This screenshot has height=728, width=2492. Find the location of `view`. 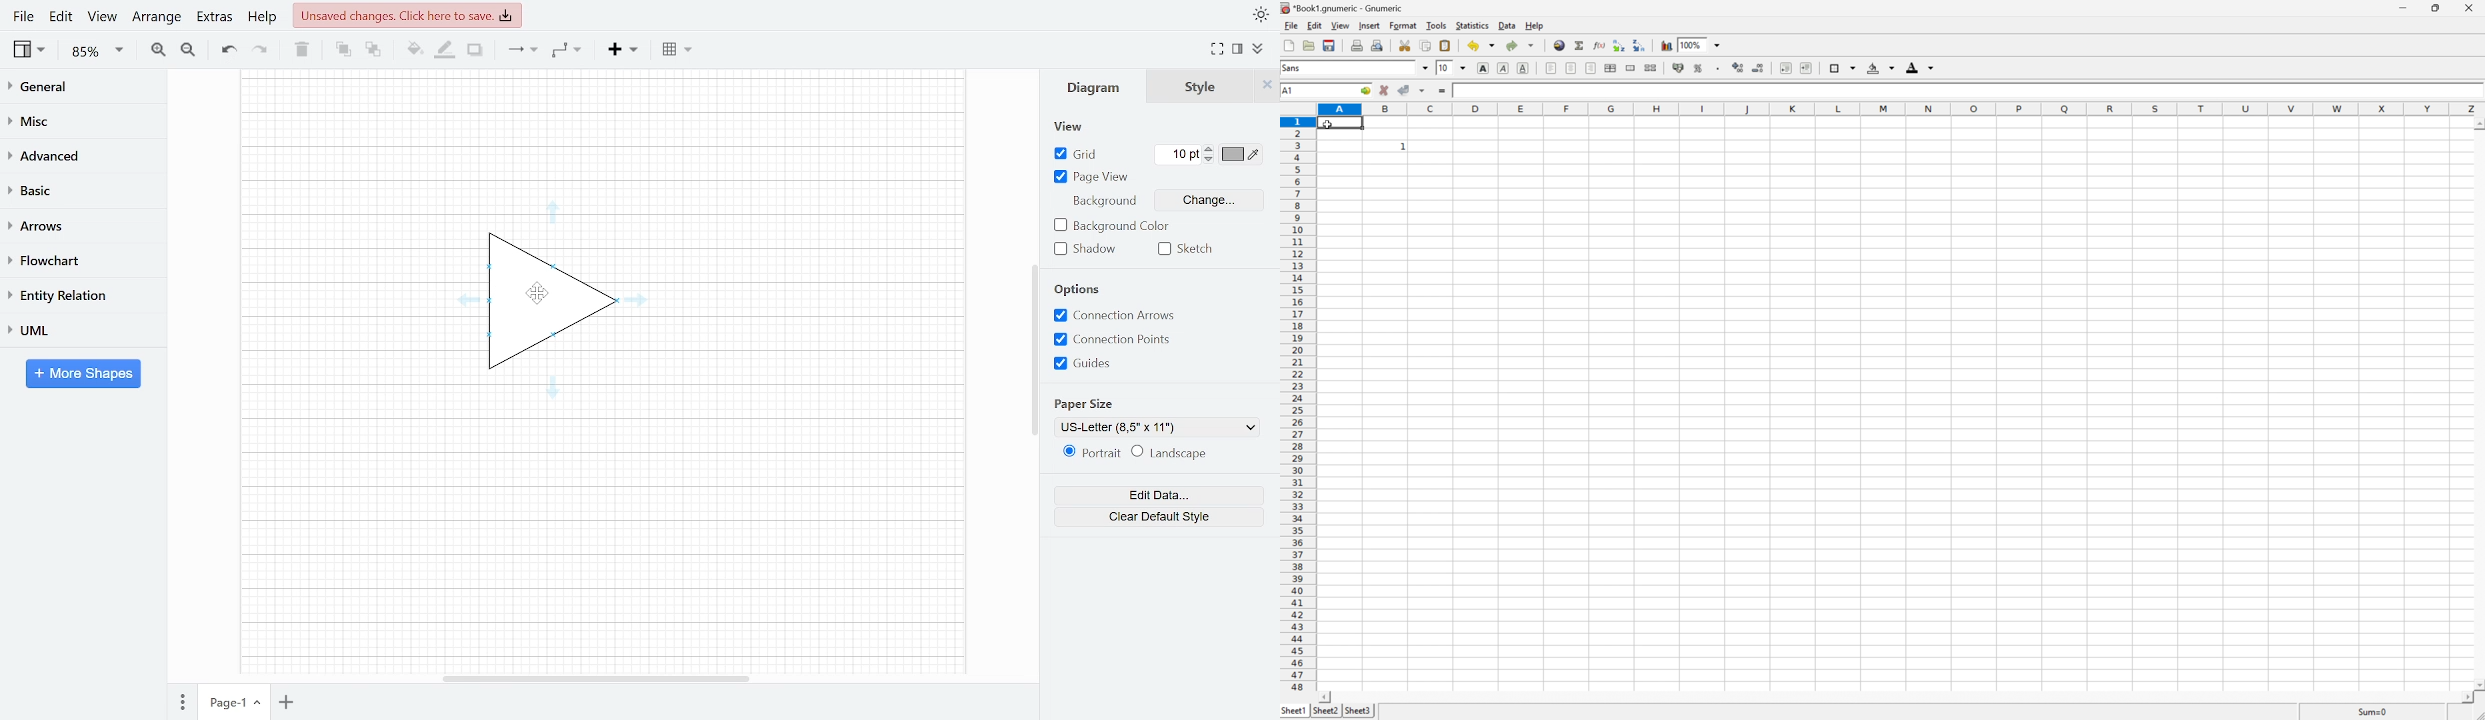

view is located at coordinates (1071, 128).